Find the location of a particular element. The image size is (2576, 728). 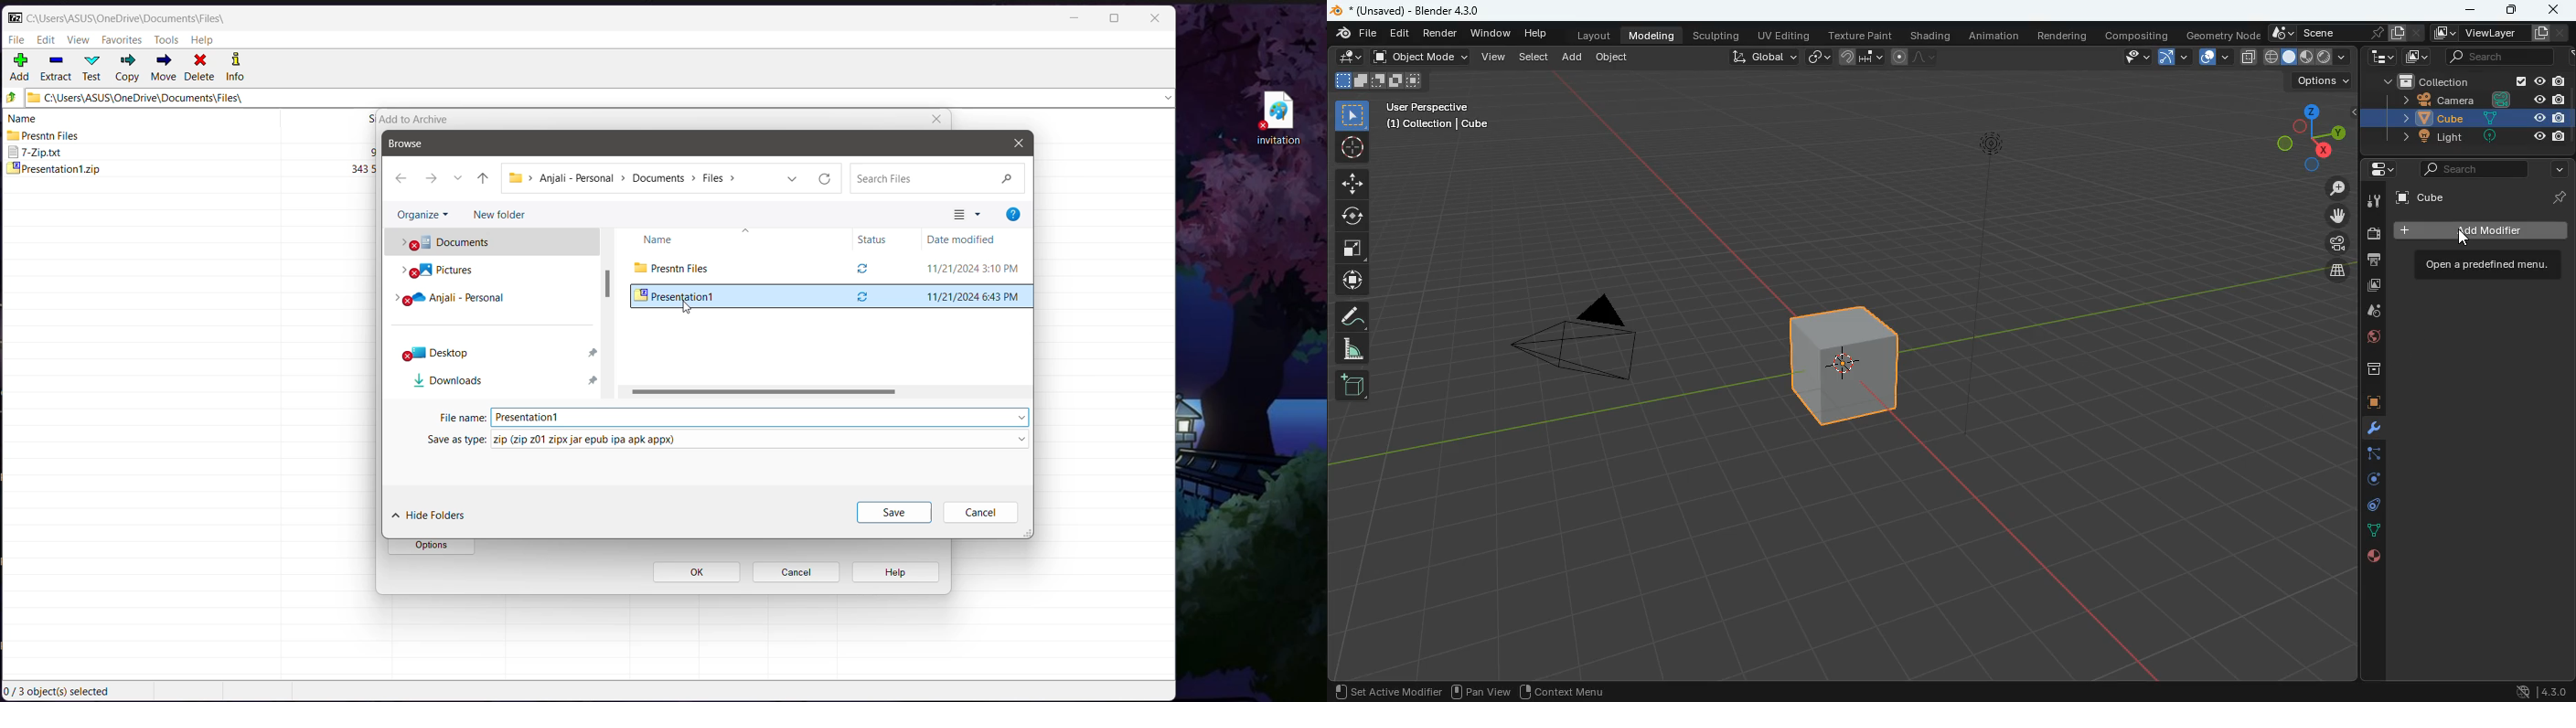

tools is located at coordinates (2373, 200).